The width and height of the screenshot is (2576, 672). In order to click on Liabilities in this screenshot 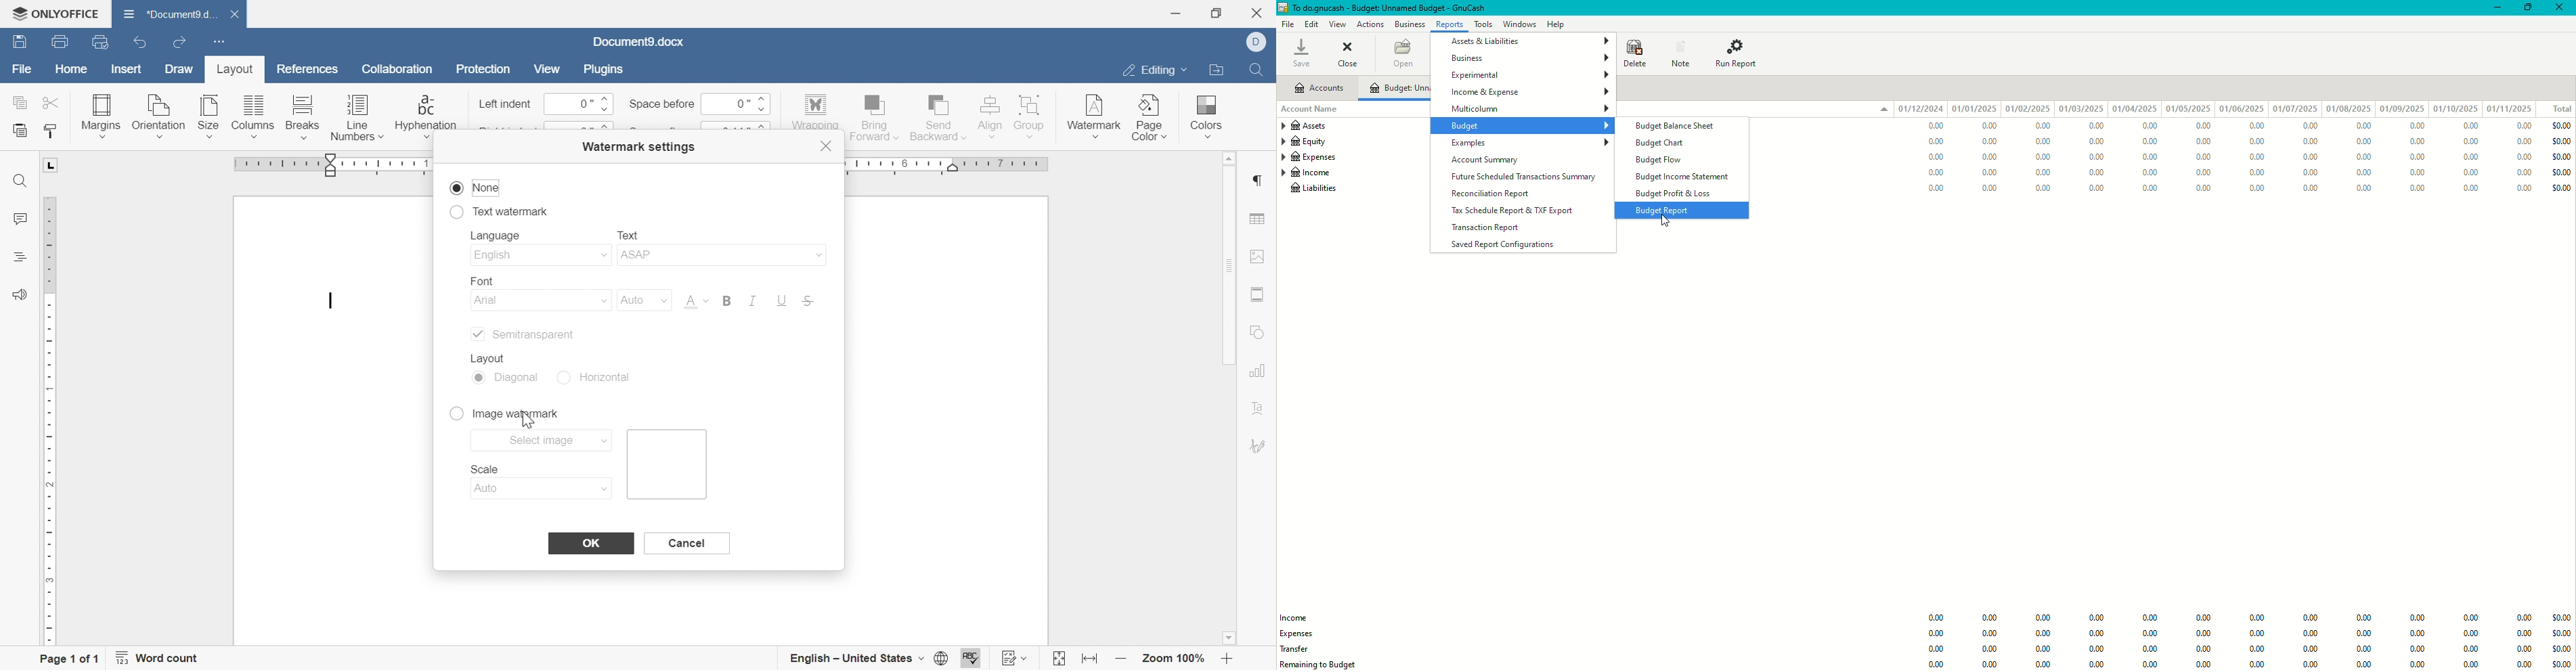, I will do `click(1313, 191)`.